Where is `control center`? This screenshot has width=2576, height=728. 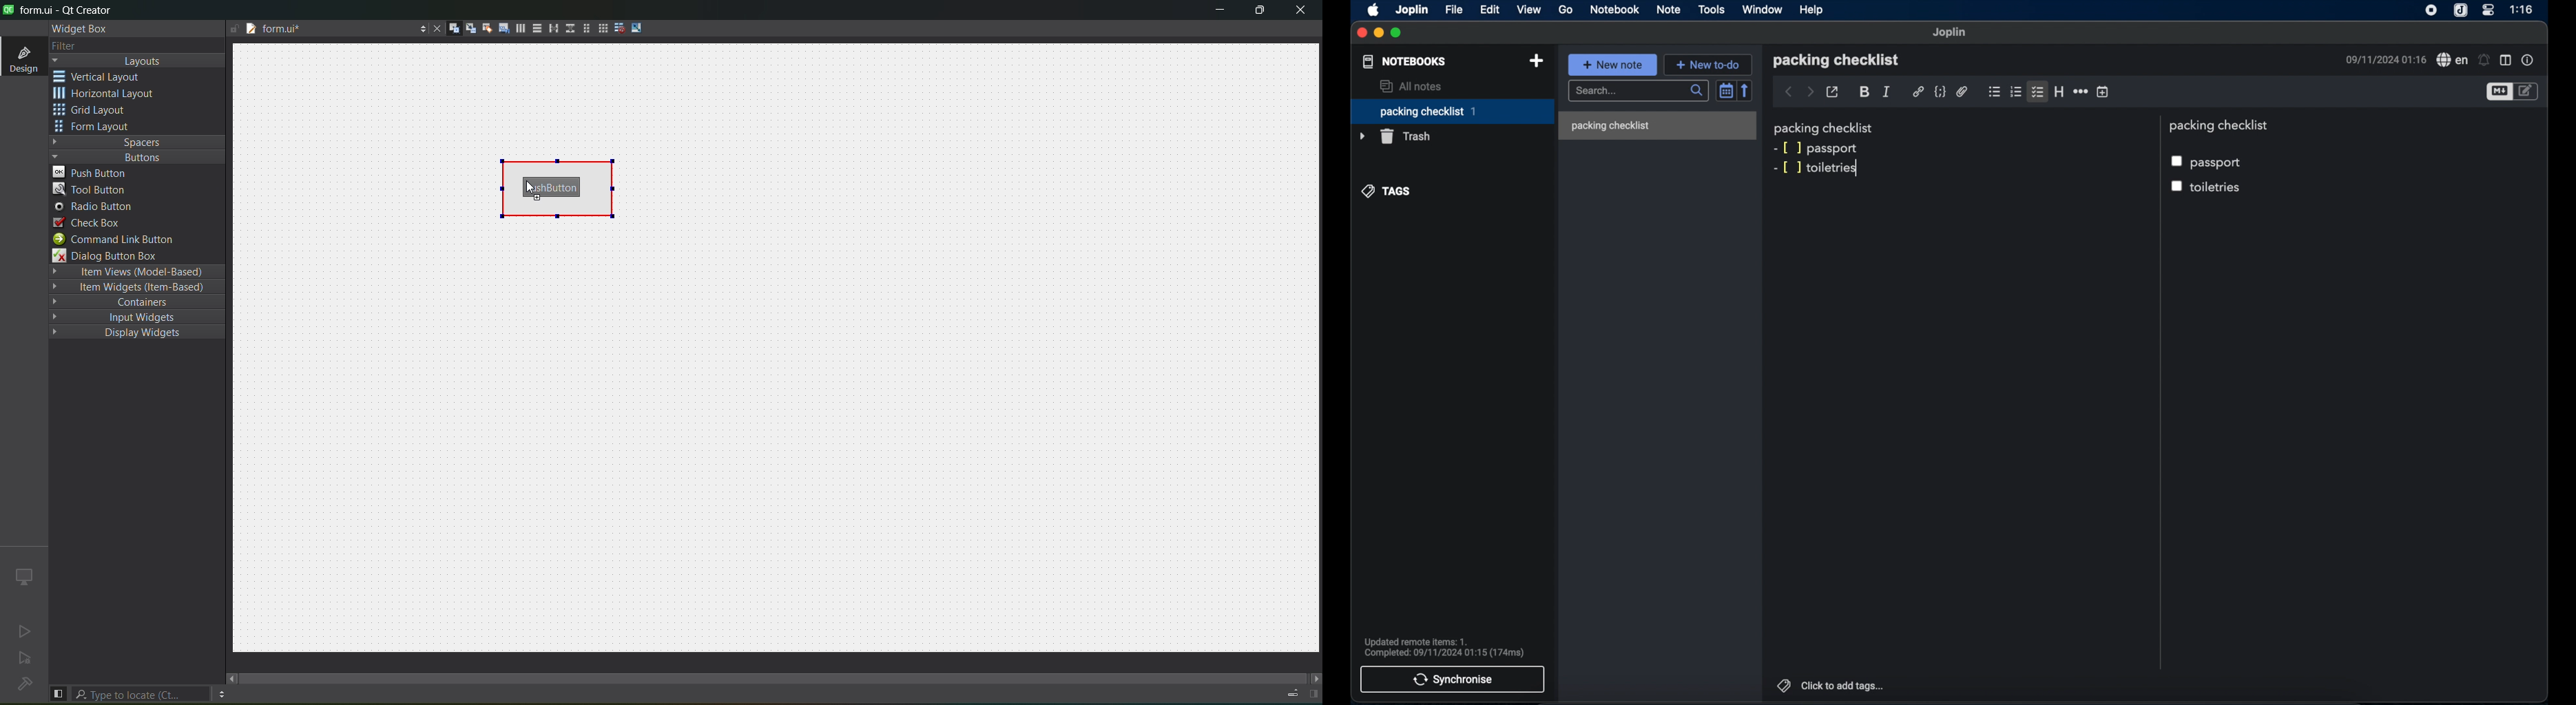 control center is located at coordinates (2489, 10).